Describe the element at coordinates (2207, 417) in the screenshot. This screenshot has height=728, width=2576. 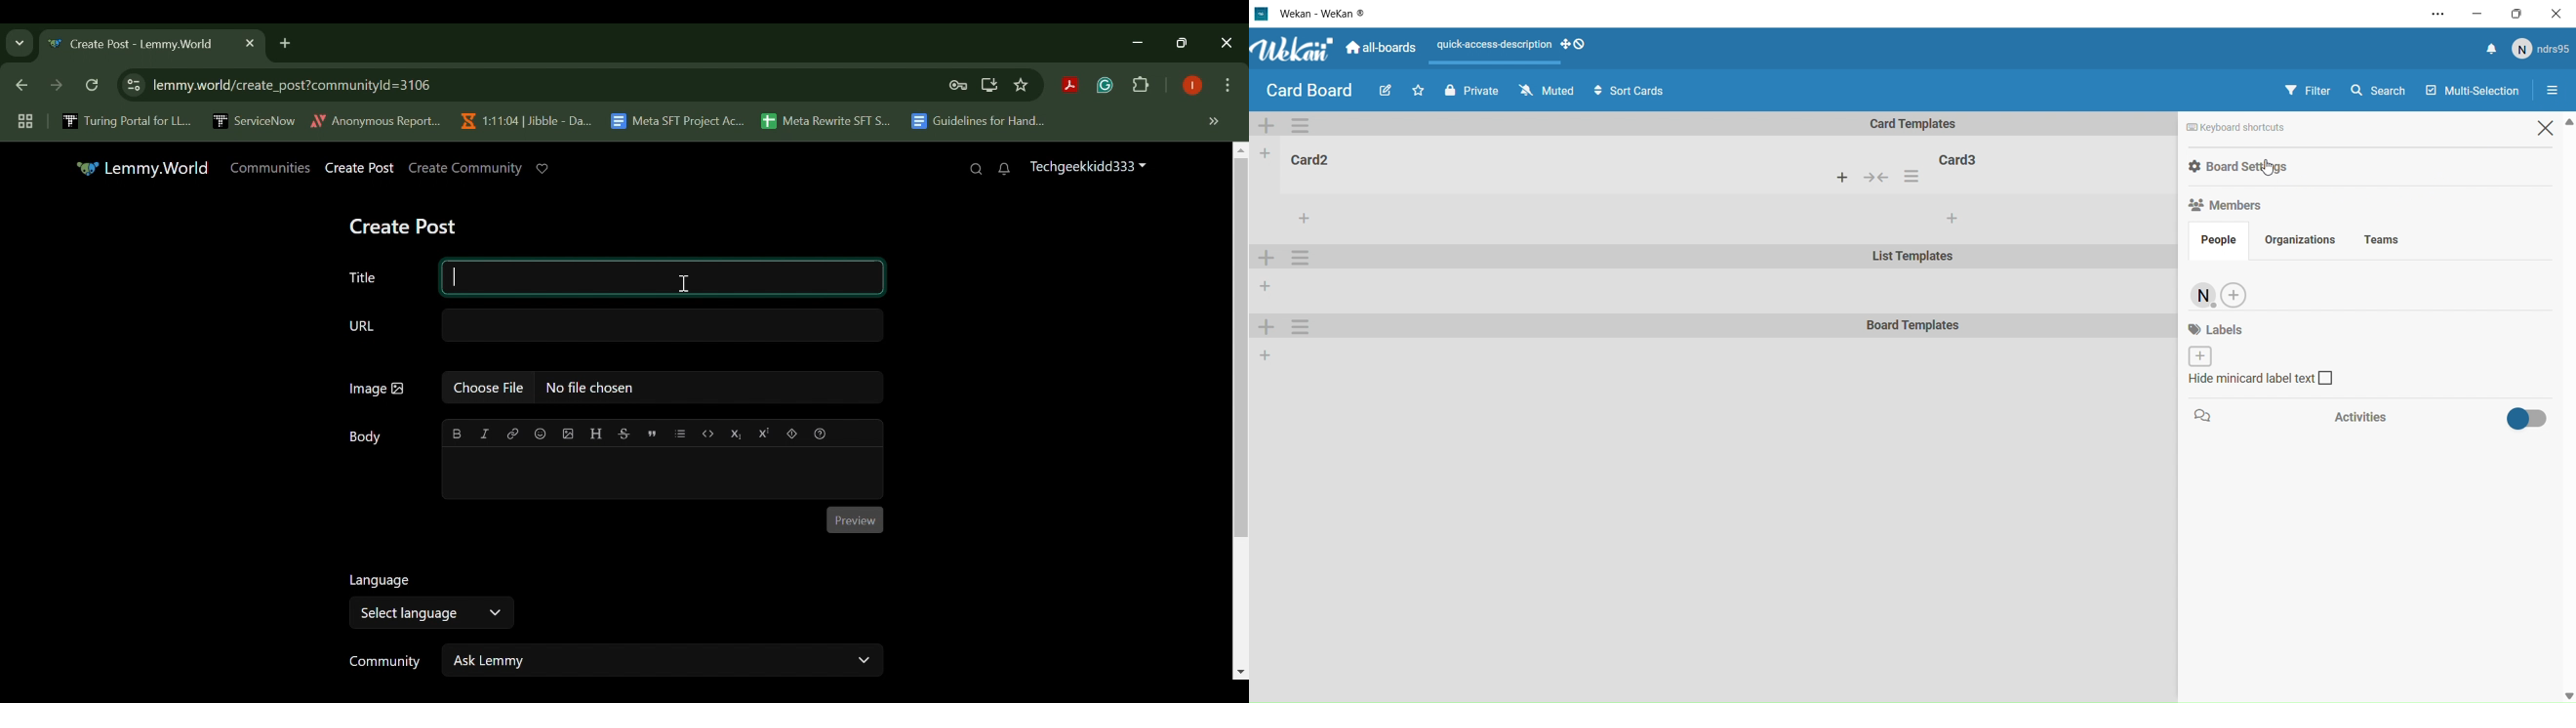
I see `comment` at that location.